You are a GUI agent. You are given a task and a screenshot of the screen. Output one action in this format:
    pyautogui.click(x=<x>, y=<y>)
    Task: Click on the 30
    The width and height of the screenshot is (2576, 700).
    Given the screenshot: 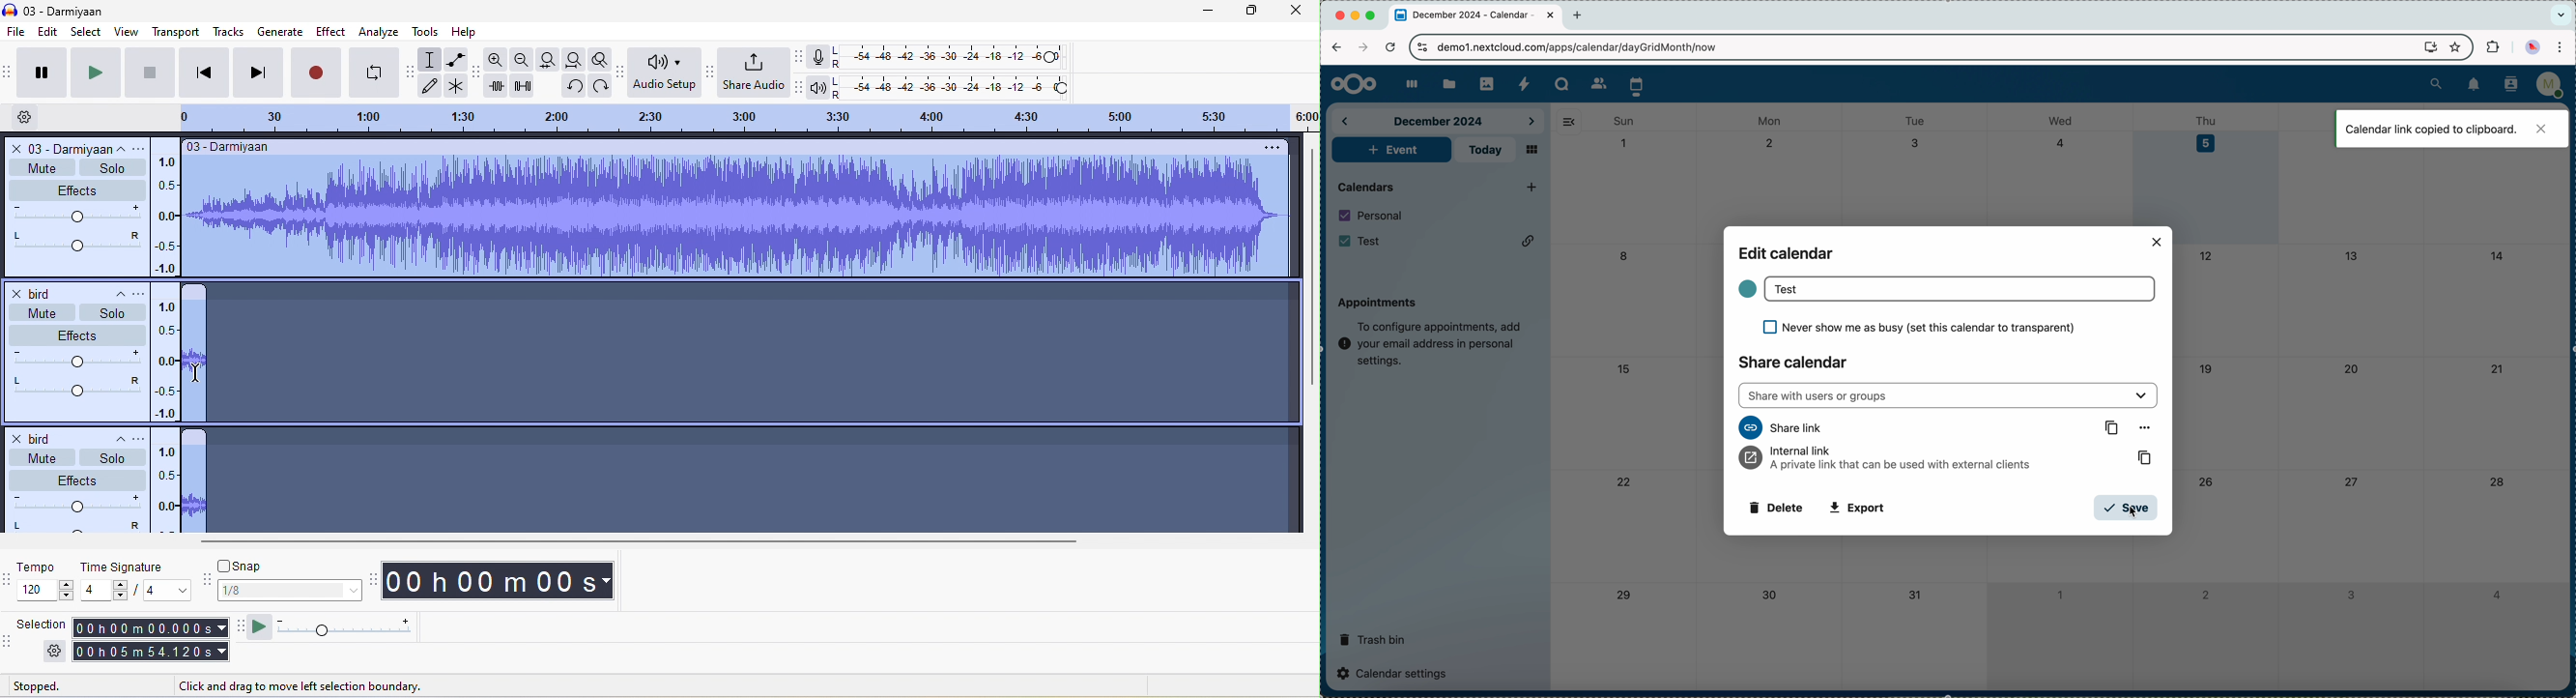 What is the action you would take?
    pyautogui.click(x=1773, y=596)
    